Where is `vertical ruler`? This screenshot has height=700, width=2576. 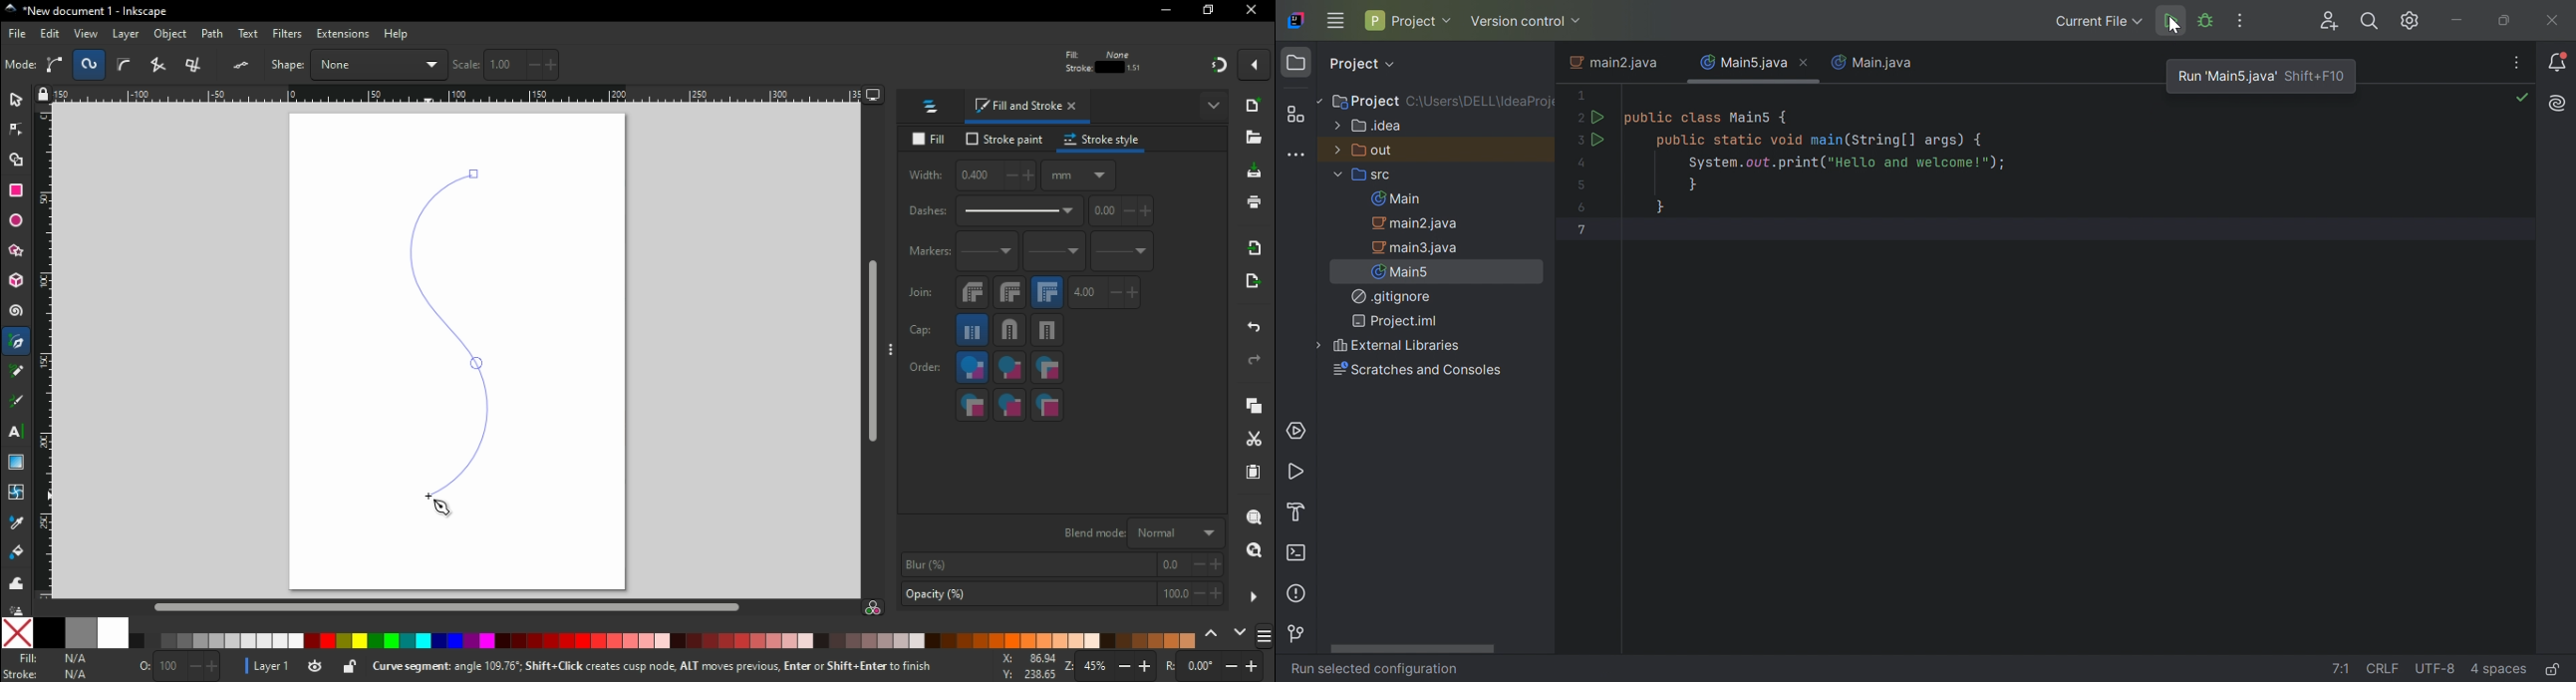 vertical ruler is located at coordinates (45, 355).